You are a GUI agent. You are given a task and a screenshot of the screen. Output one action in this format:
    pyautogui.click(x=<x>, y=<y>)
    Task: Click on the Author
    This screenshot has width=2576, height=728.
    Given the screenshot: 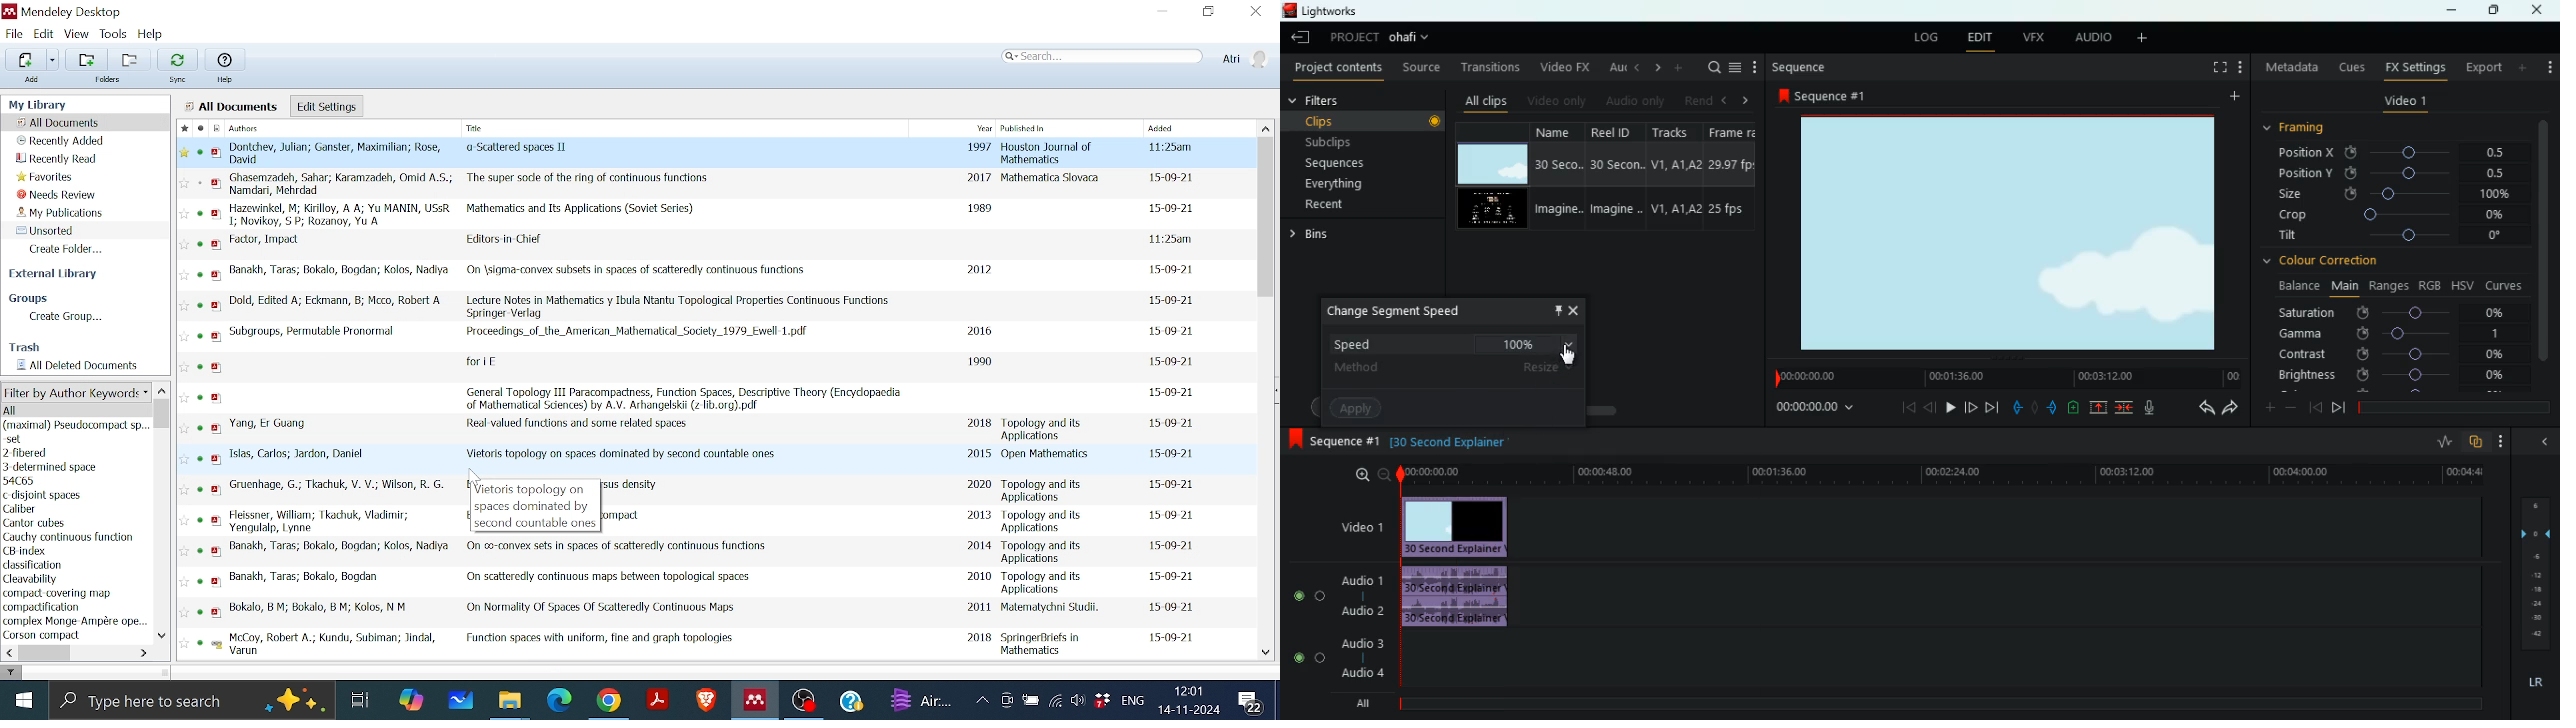 What is the action you would take?
    pyautogui.click(x=304, y=577)
    